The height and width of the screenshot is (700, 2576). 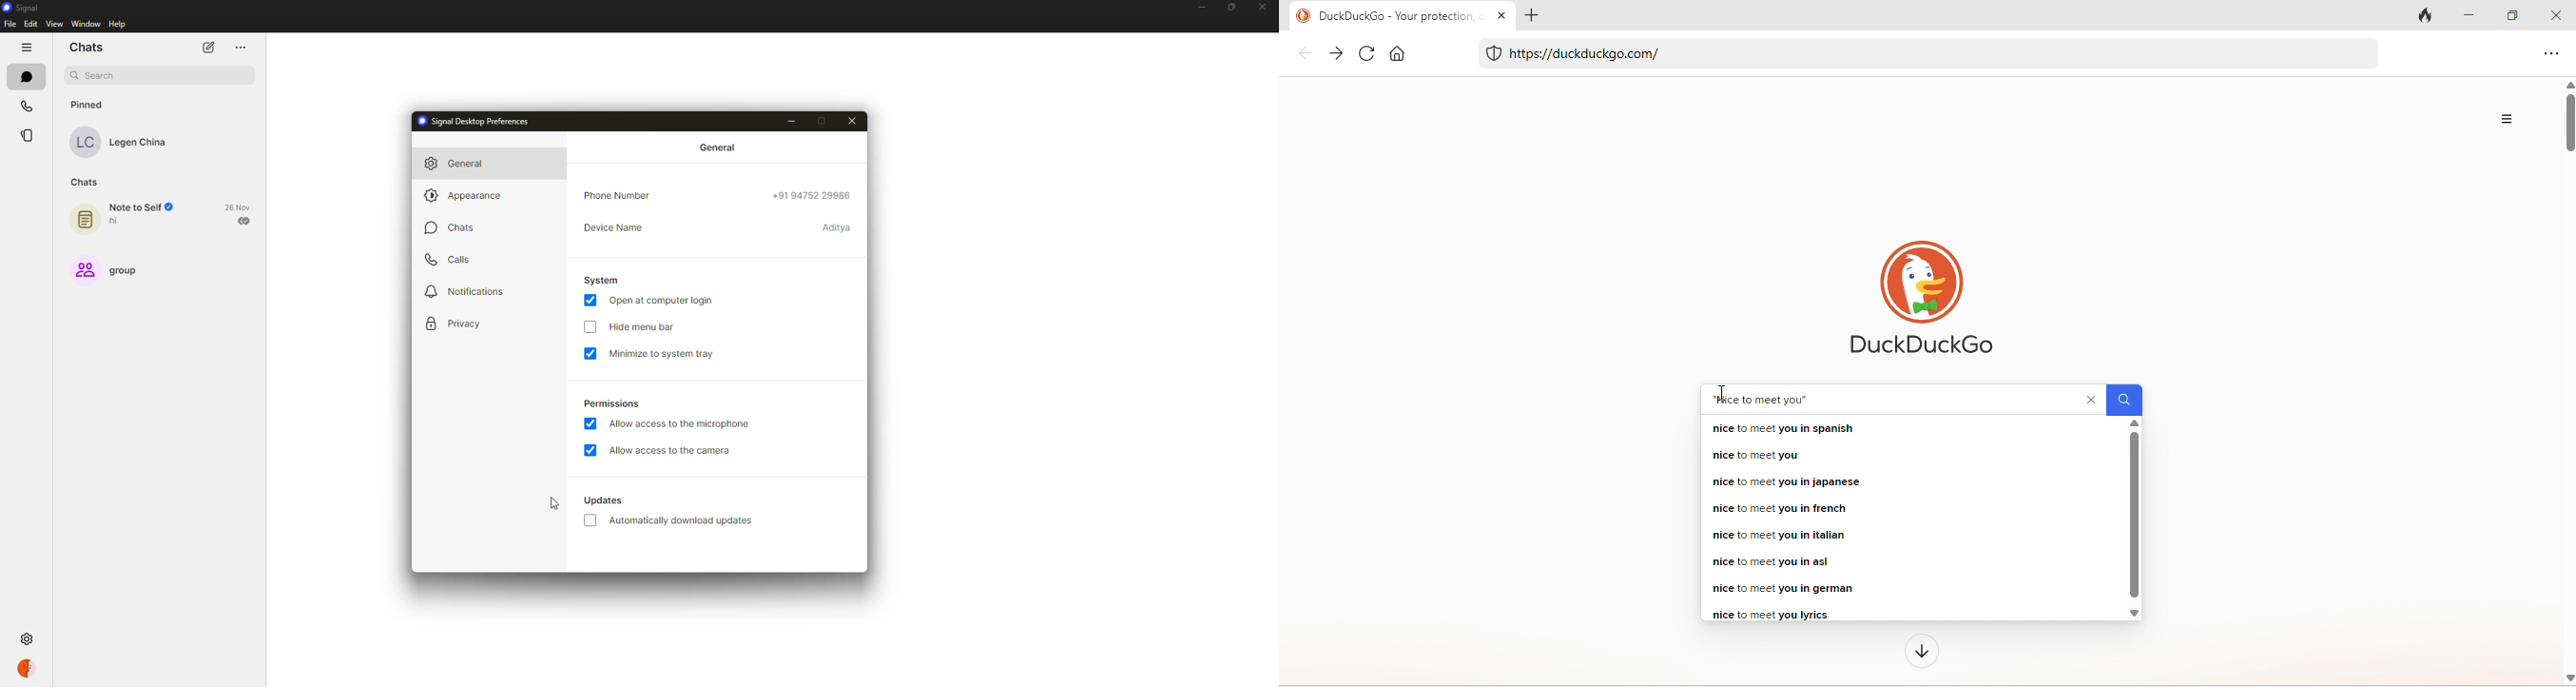 What do you see at coordinates (720, 147) in the screenshot?
I see `general` at bounding box center [720, 147].